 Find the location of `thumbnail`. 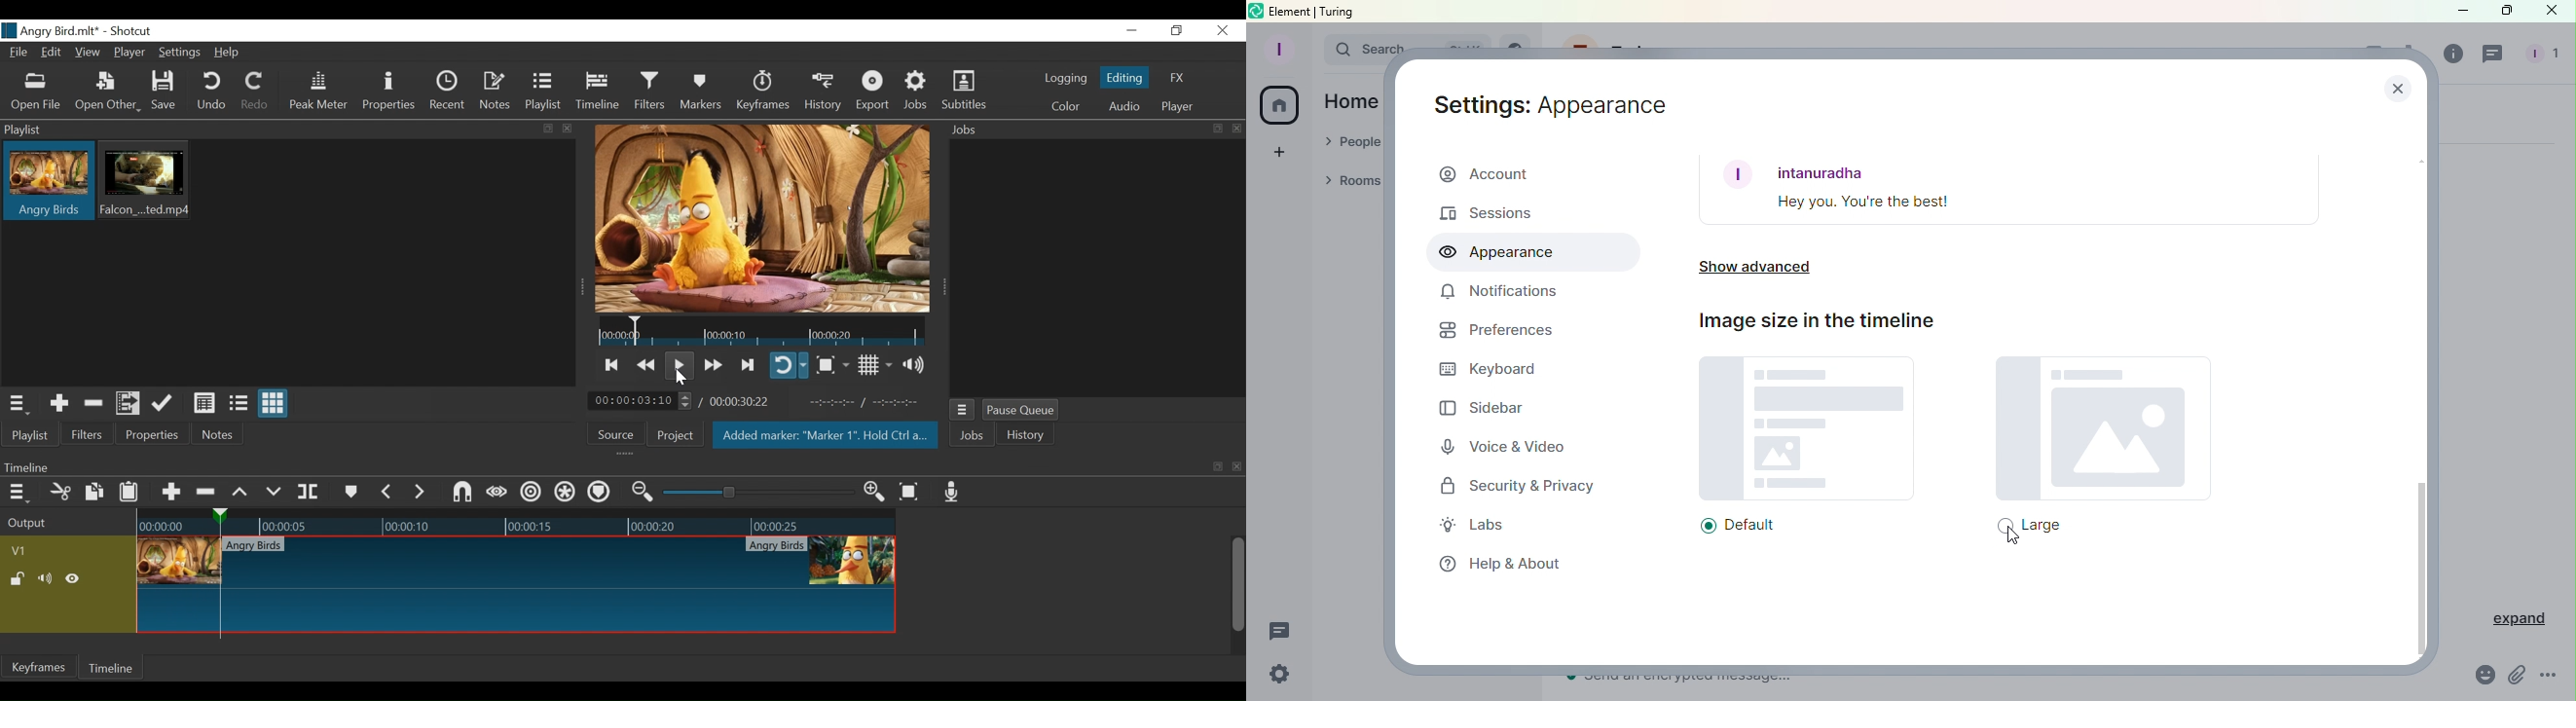

thumbnail is located at coordinates (516, 572).